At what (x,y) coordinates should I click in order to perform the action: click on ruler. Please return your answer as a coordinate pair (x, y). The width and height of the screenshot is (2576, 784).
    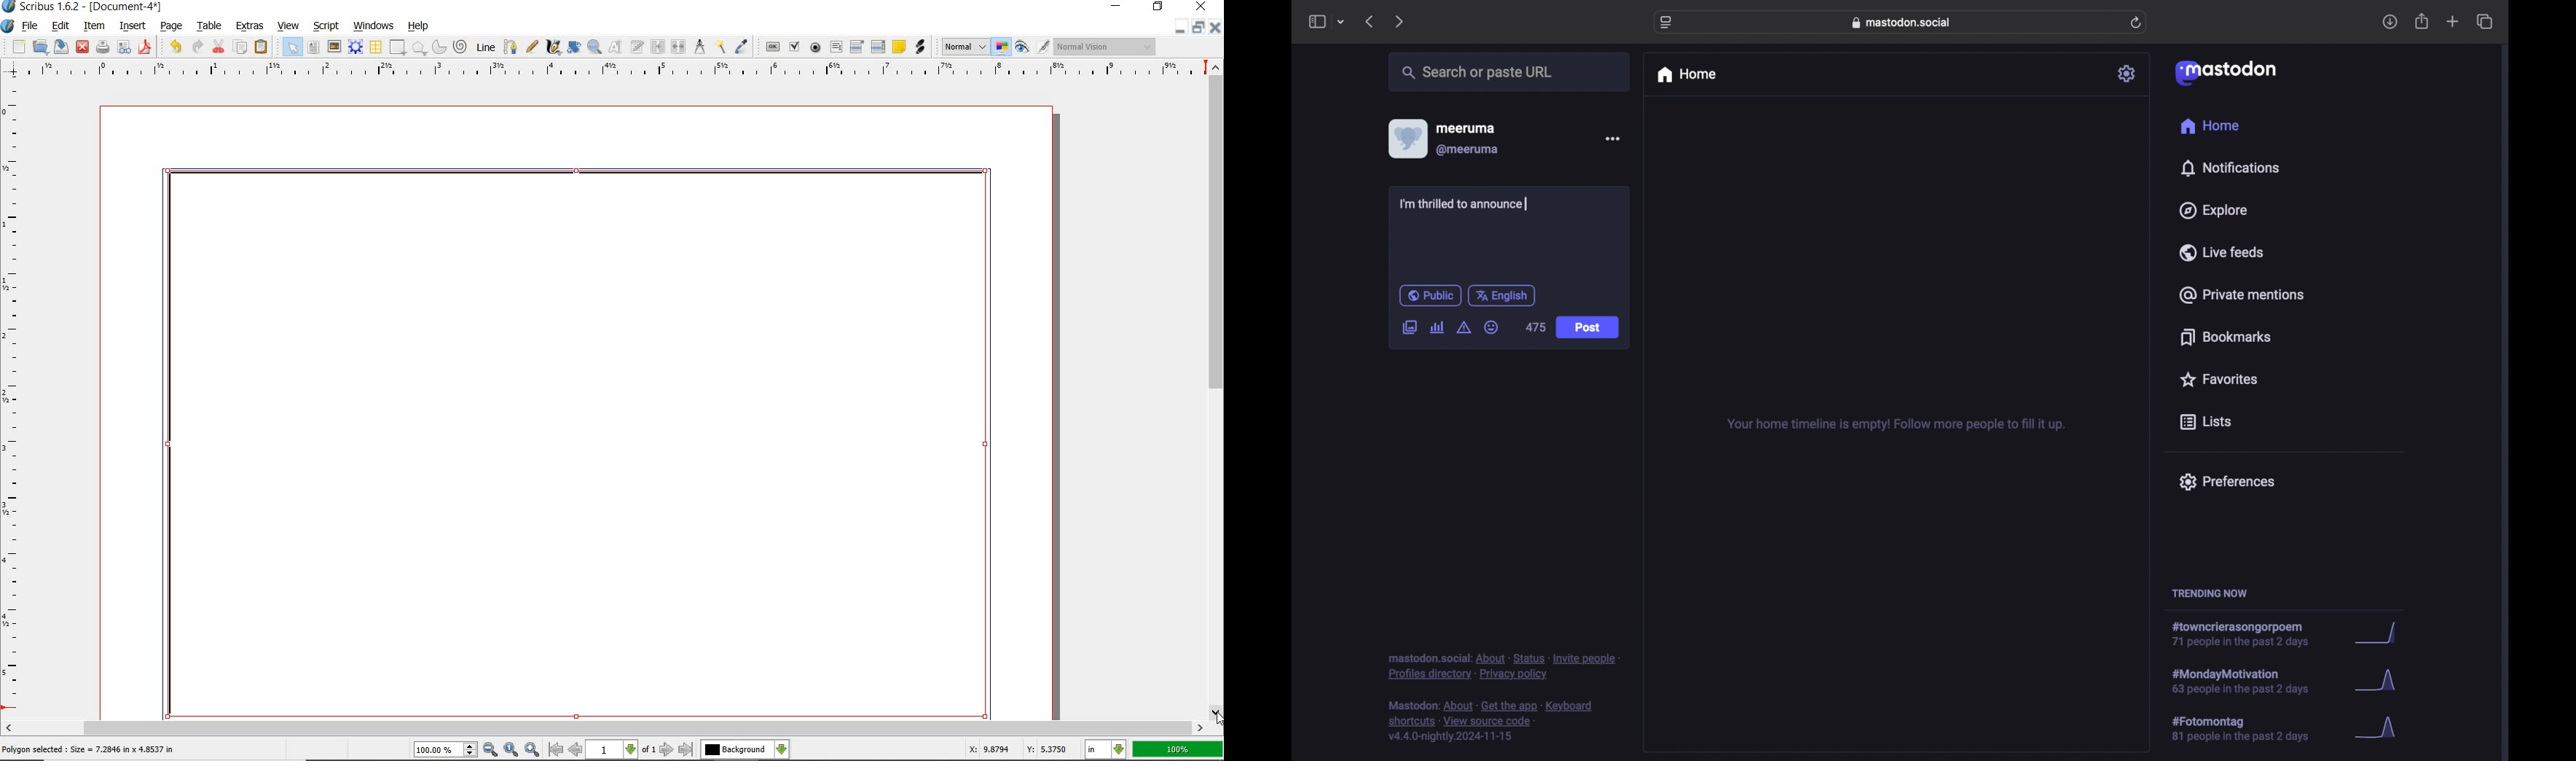
    Looking at the image, I should click on (614, 69).